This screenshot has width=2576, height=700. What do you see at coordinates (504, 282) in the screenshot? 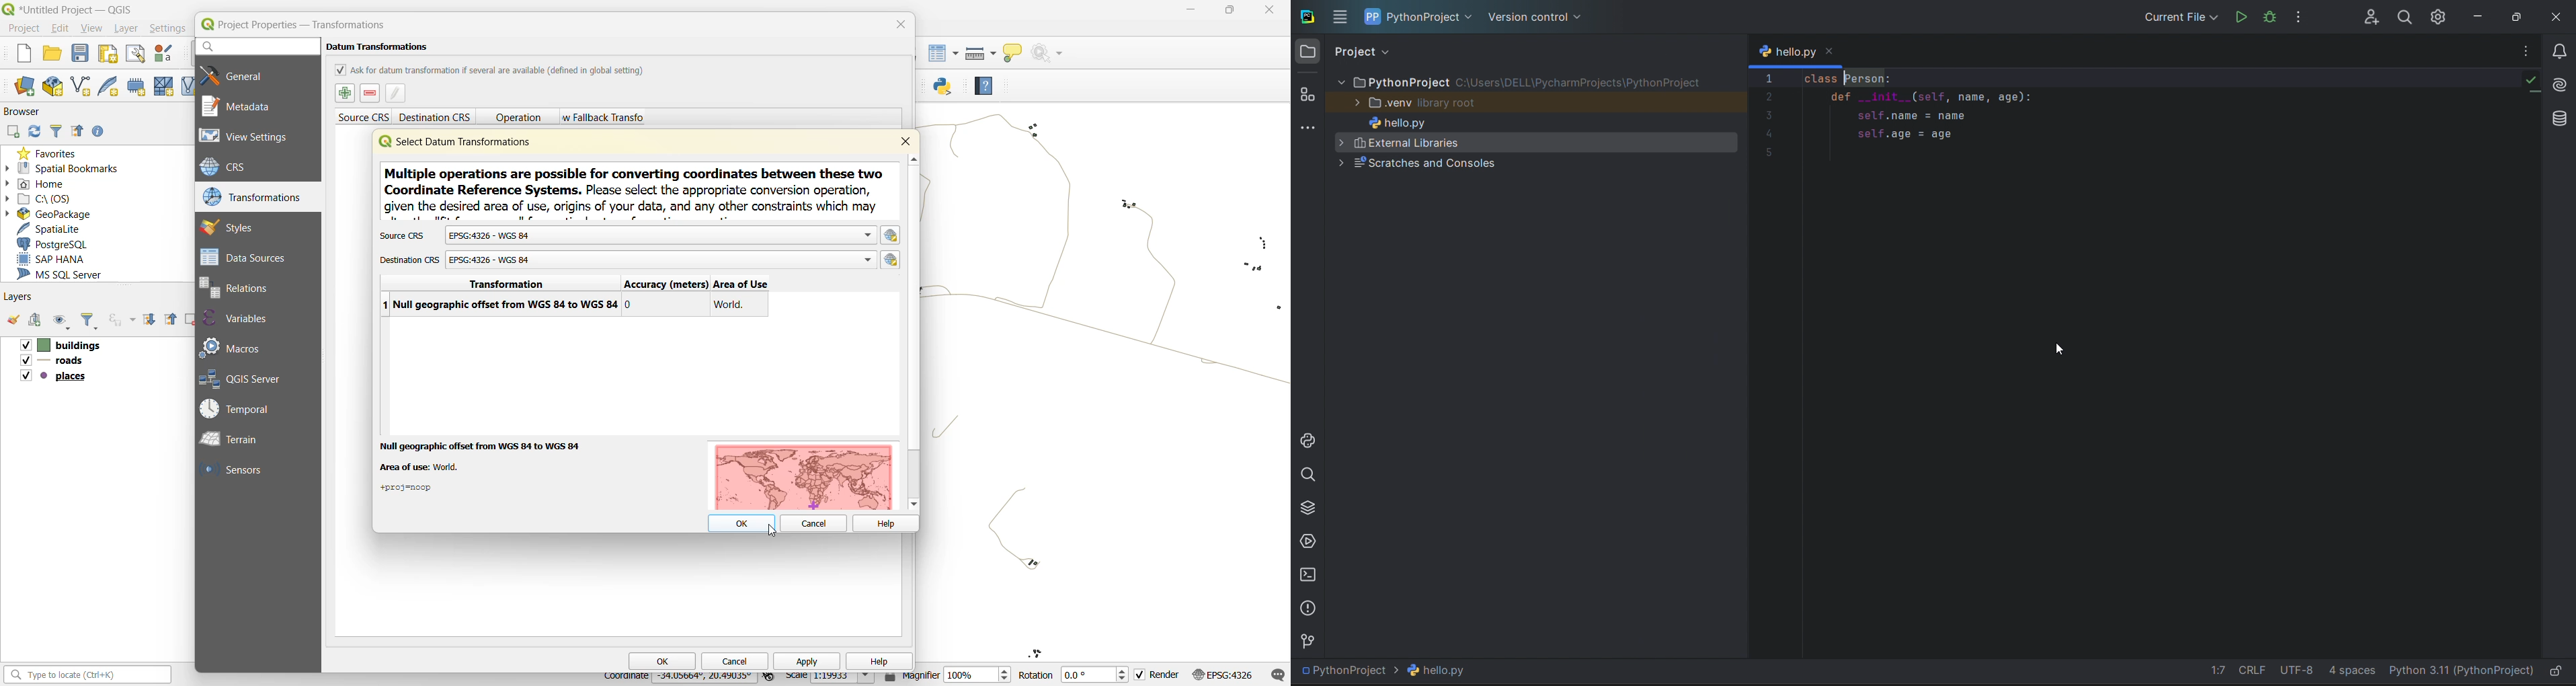
I see `transformation` at bounding box center [504, 282].